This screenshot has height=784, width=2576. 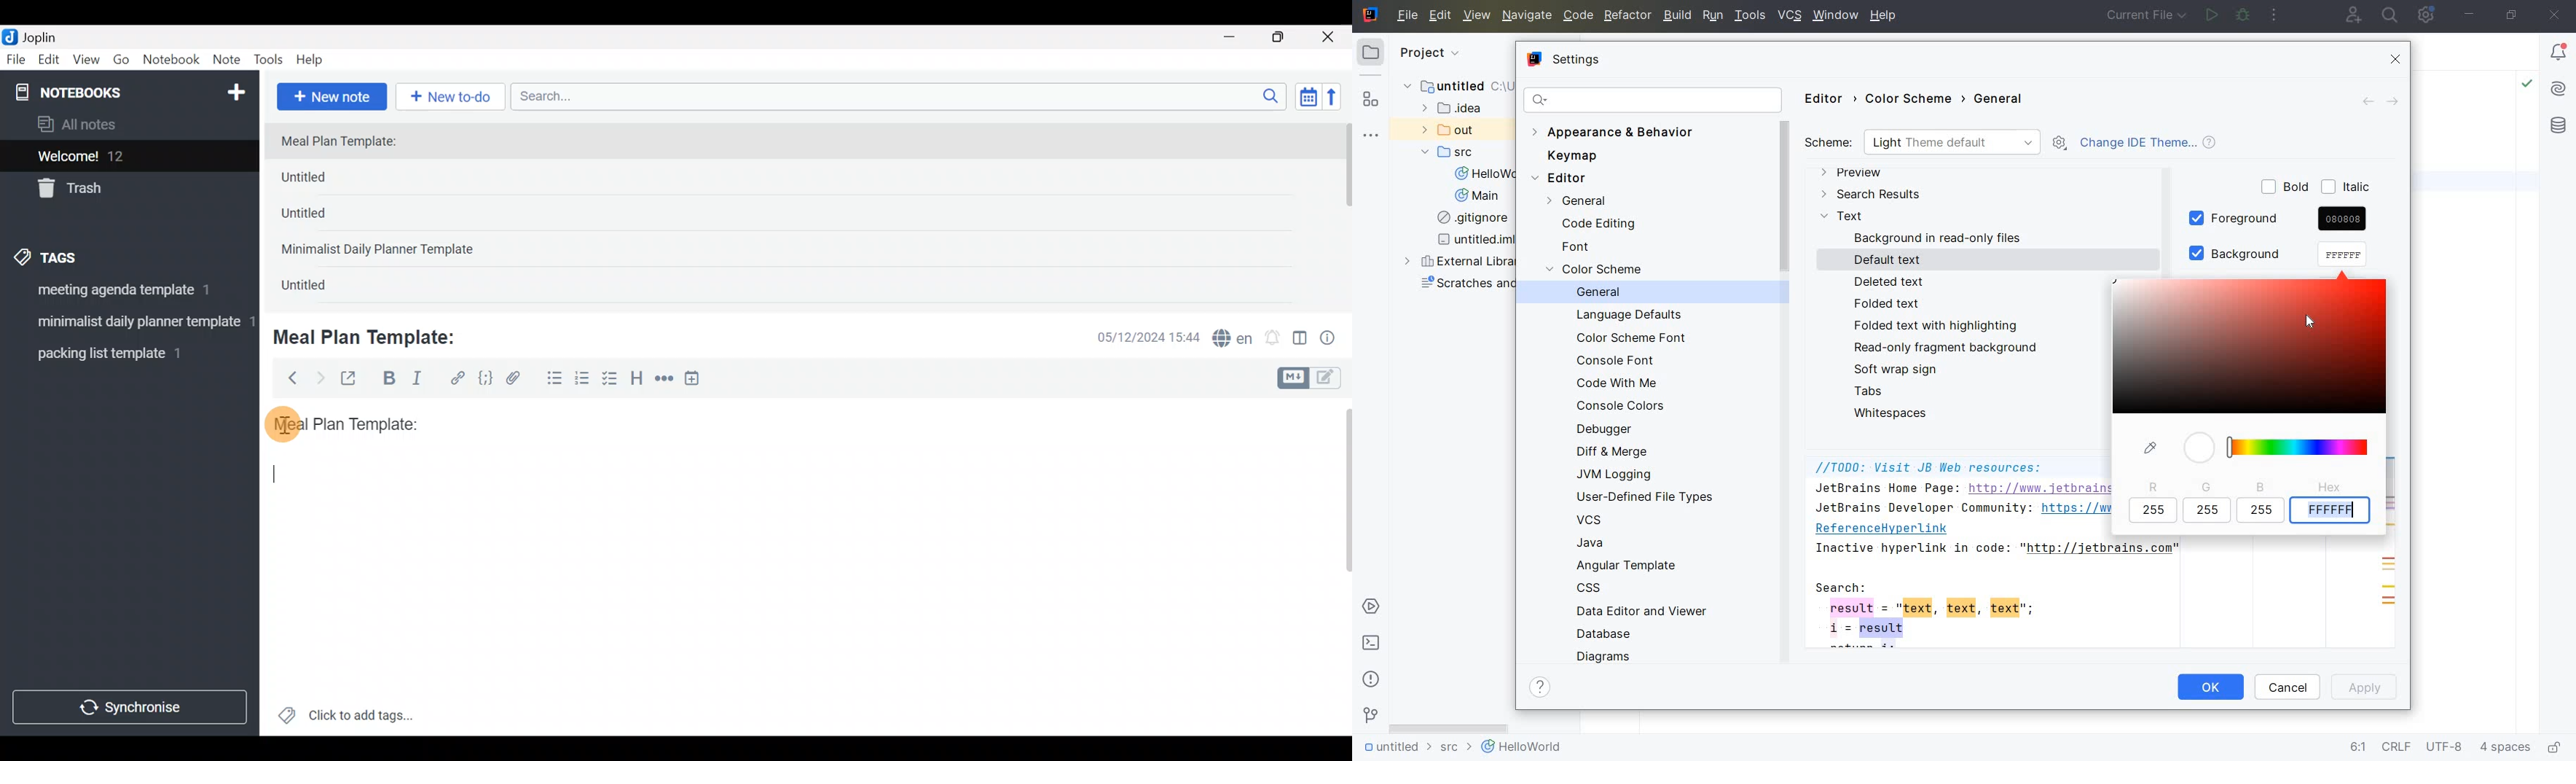 What do you see at coordinates (235, 89) in the screenshot?
I see `New` at bounding box center [235, 89].